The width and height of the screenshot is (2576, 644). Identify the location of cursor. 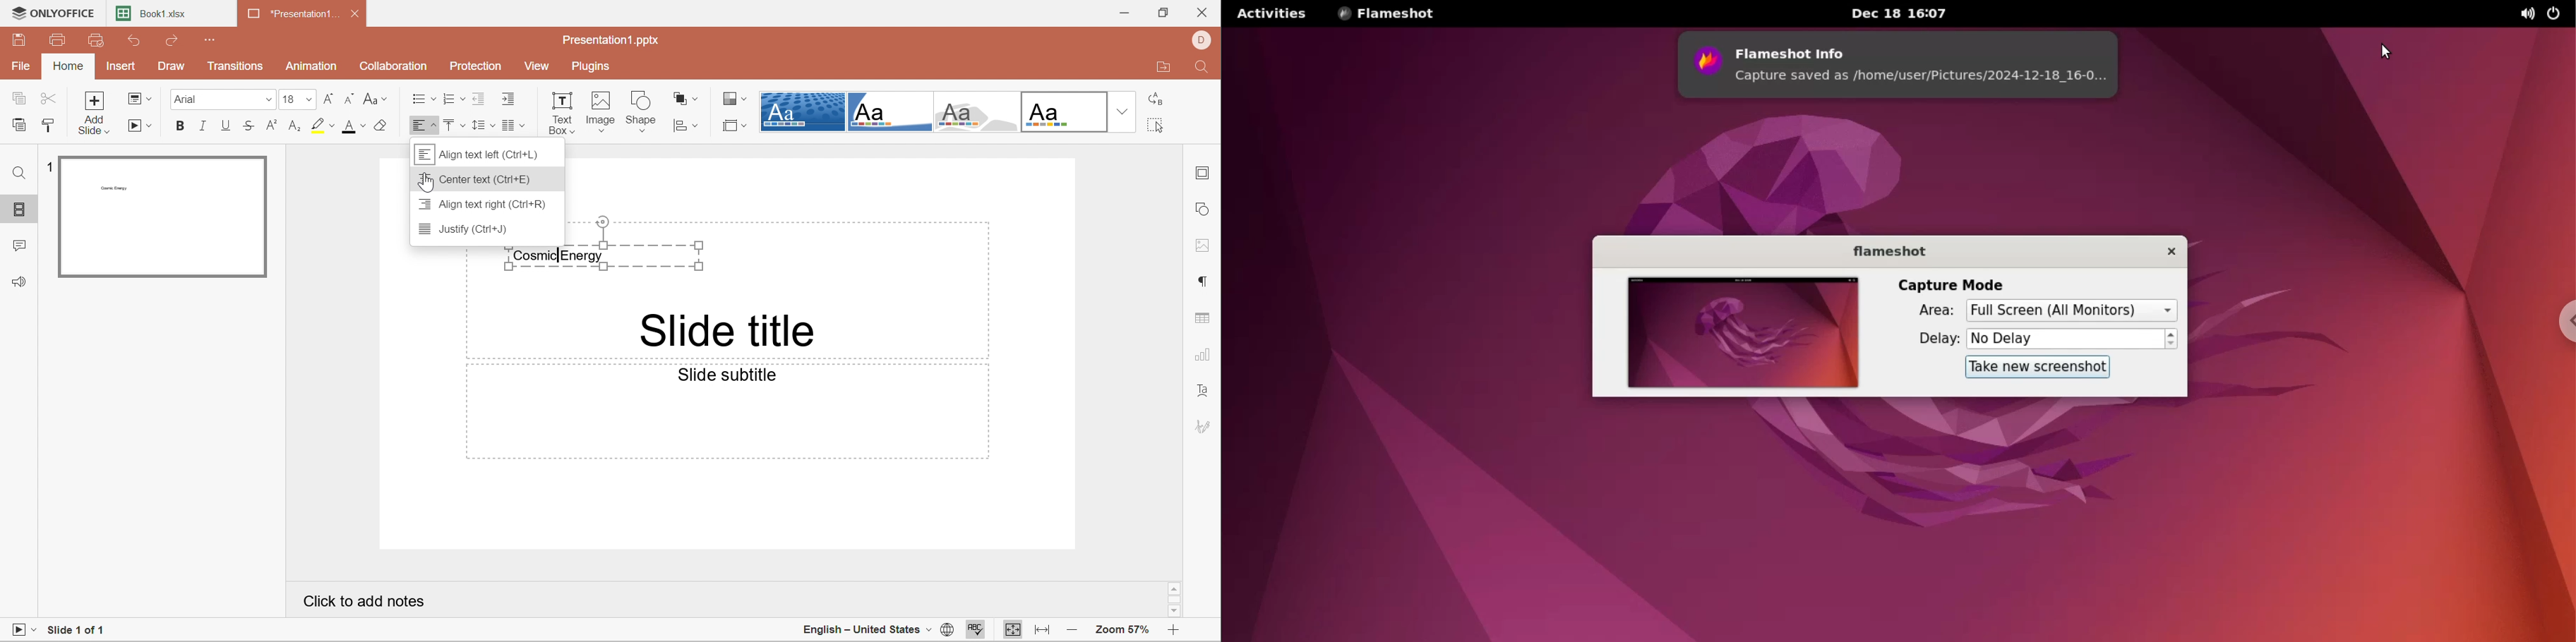
(2389, 54).